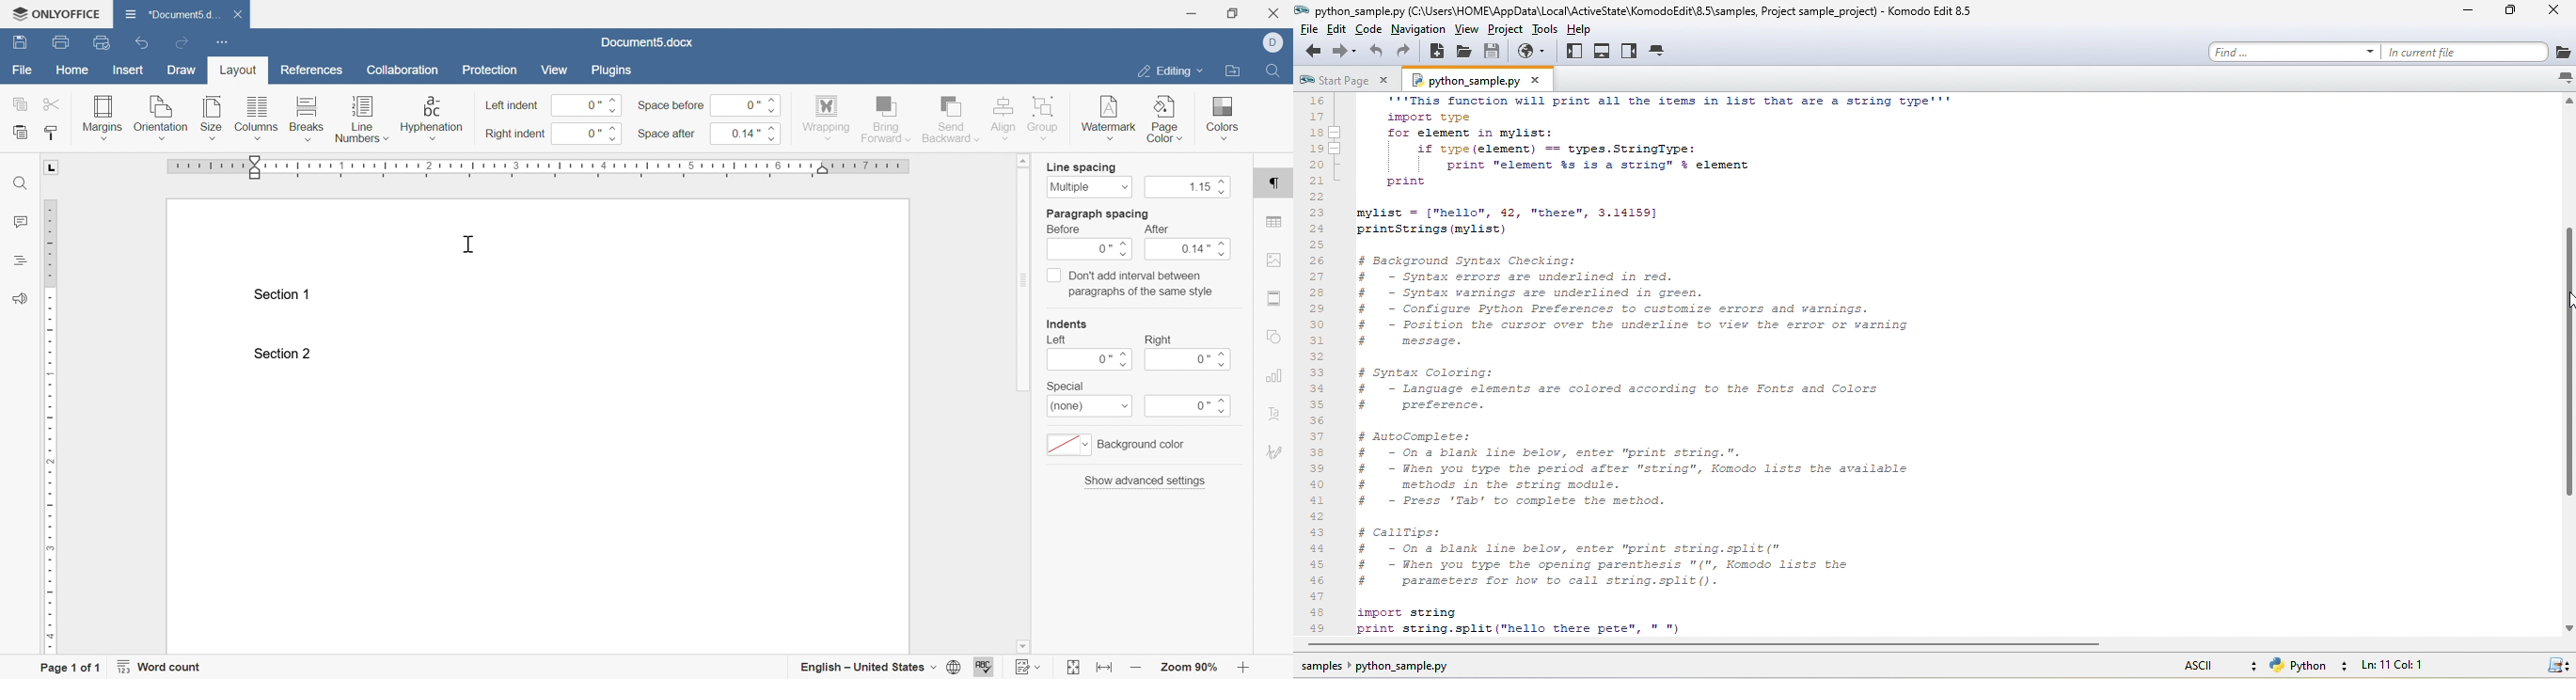  What do you see at coordinates (1004, 117) in the screenshot?
I see `align` at bounding box center [1004, 117].